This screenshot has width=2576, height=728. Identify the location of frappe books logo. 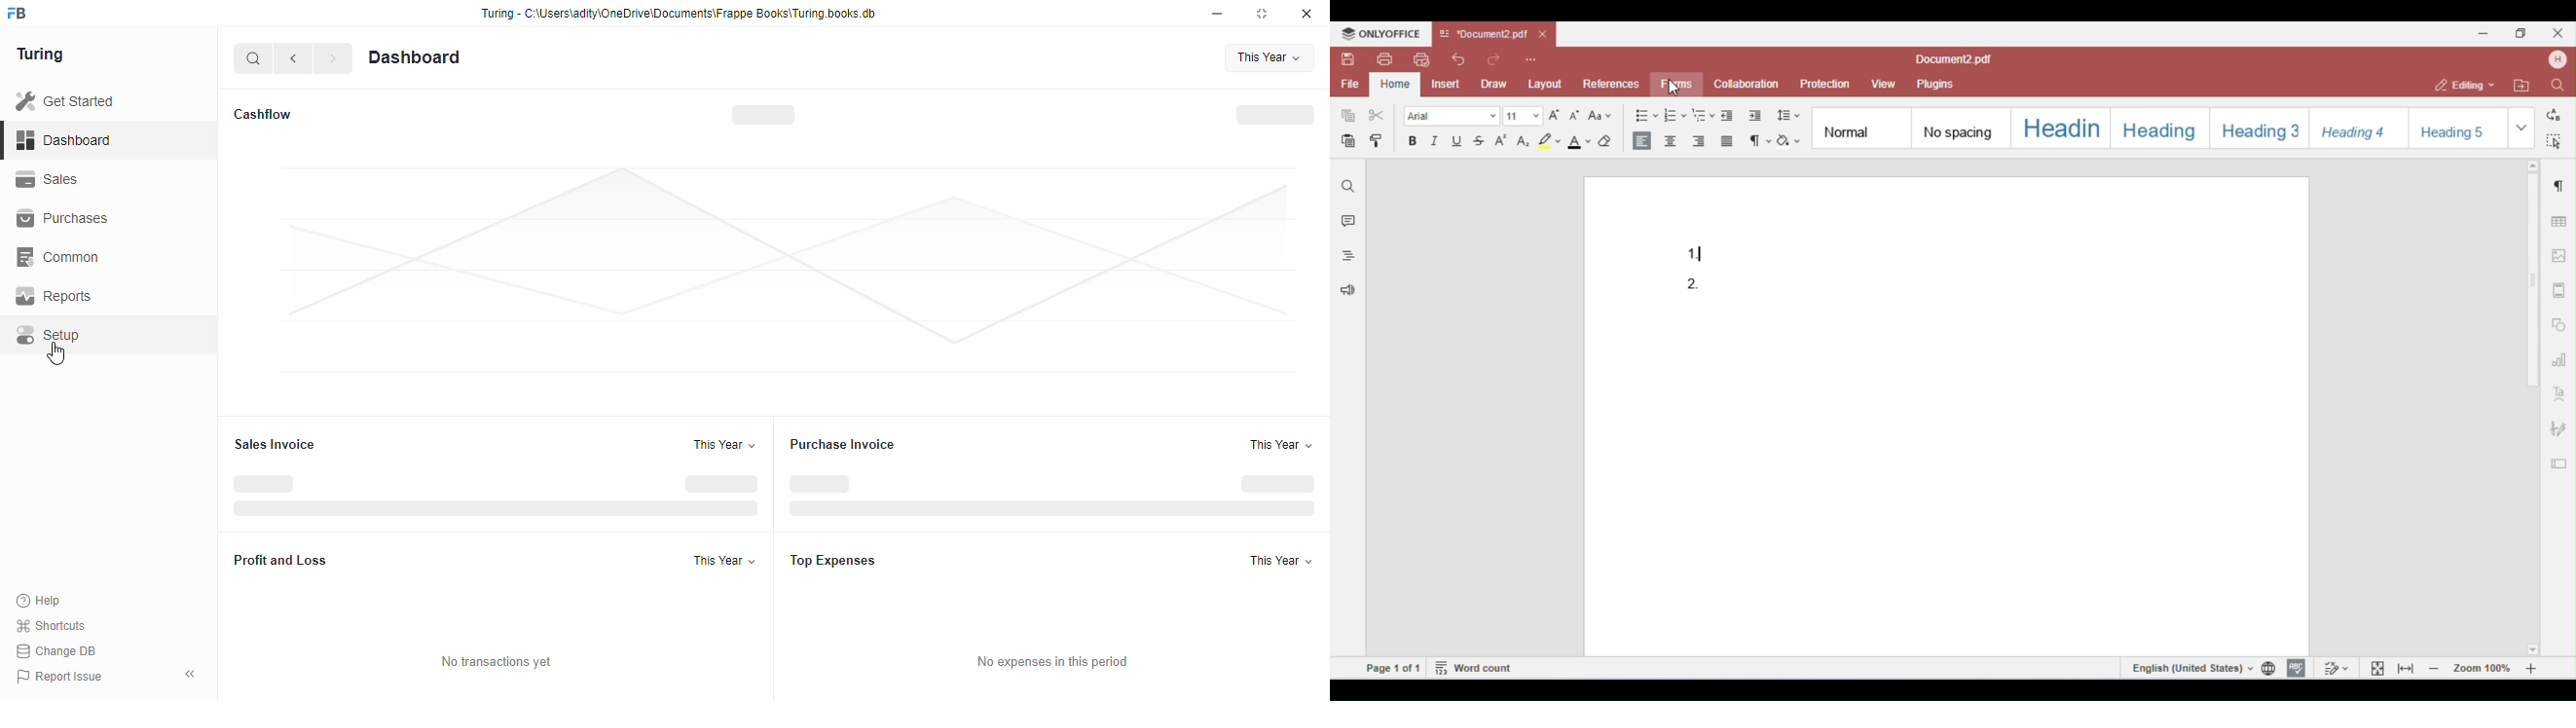
(24, 15).